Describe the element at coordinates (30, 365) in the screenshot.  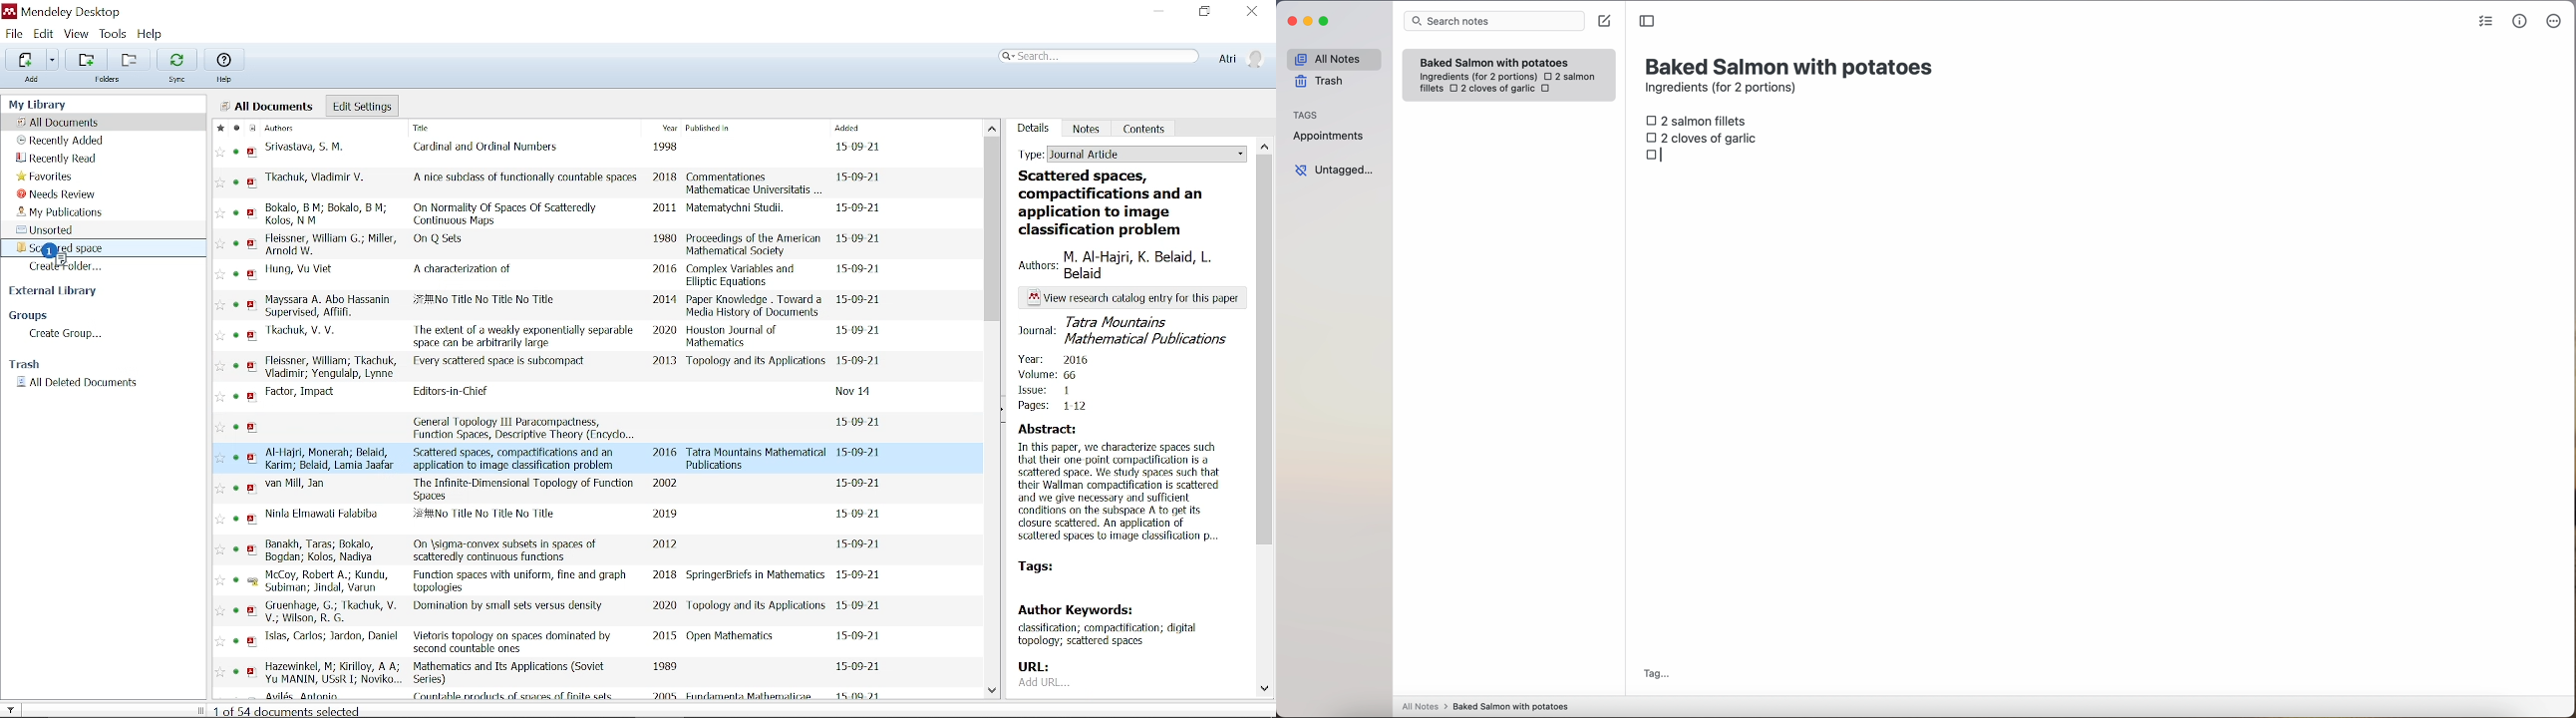
I see `Trash` at that location.